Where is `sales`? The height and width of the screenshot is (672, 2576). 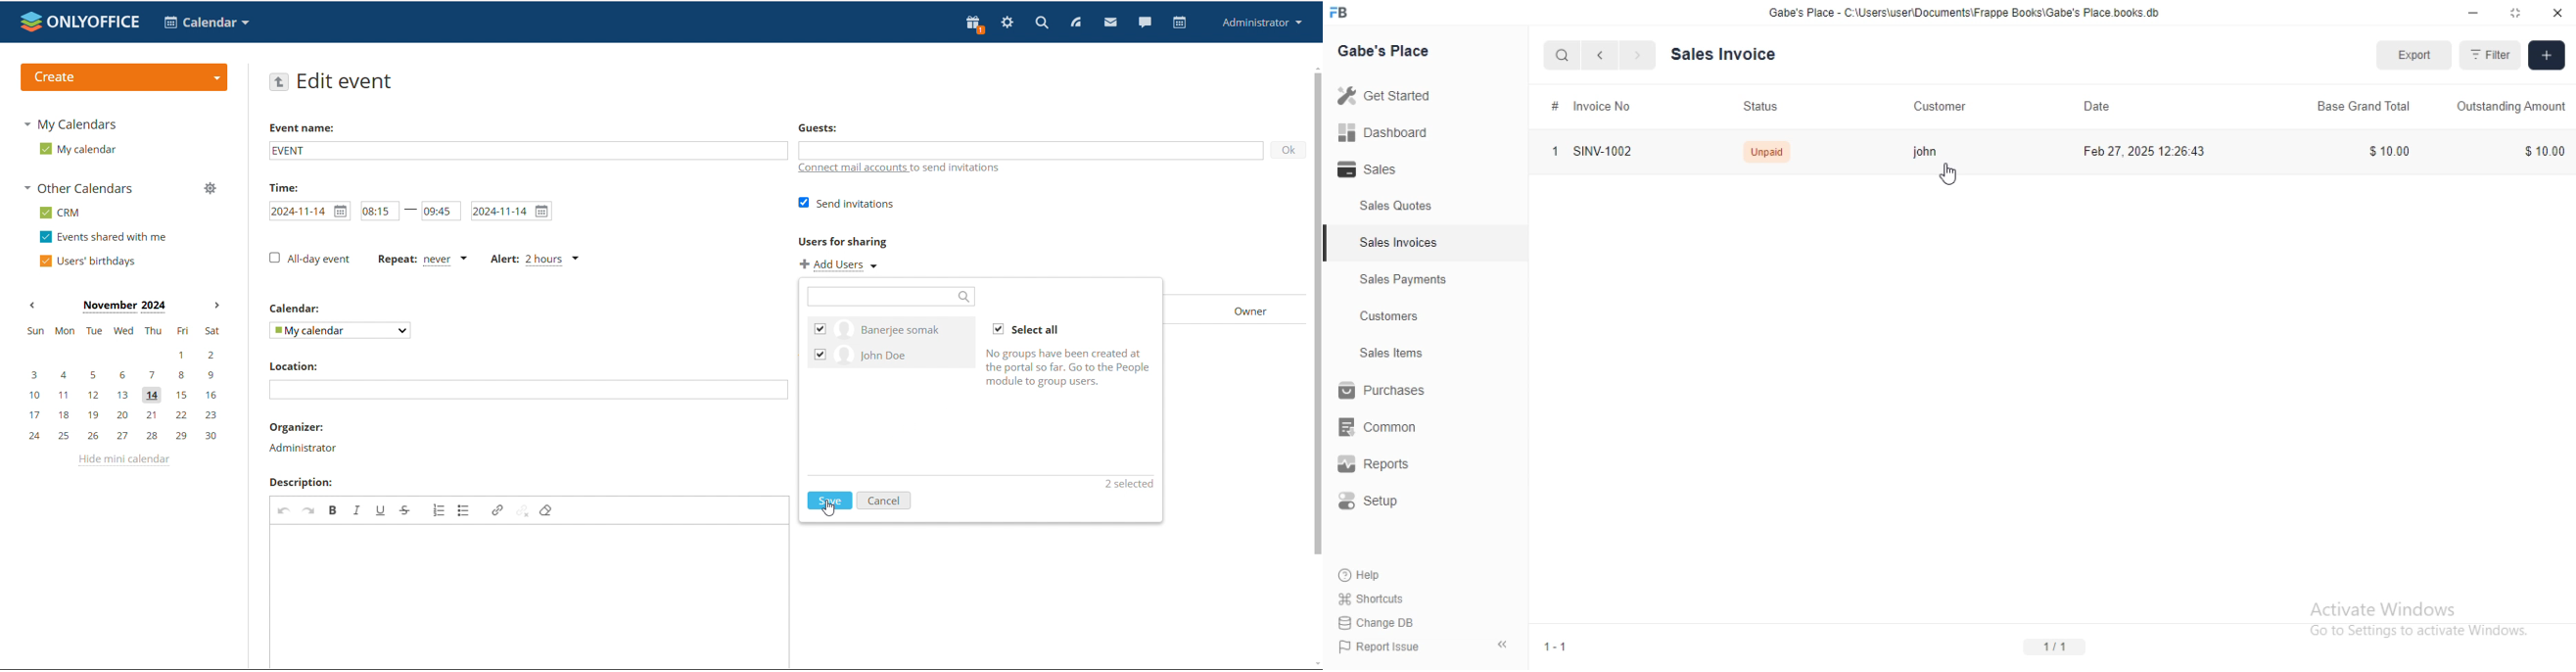
sales is located at coordinates (1370, 168).